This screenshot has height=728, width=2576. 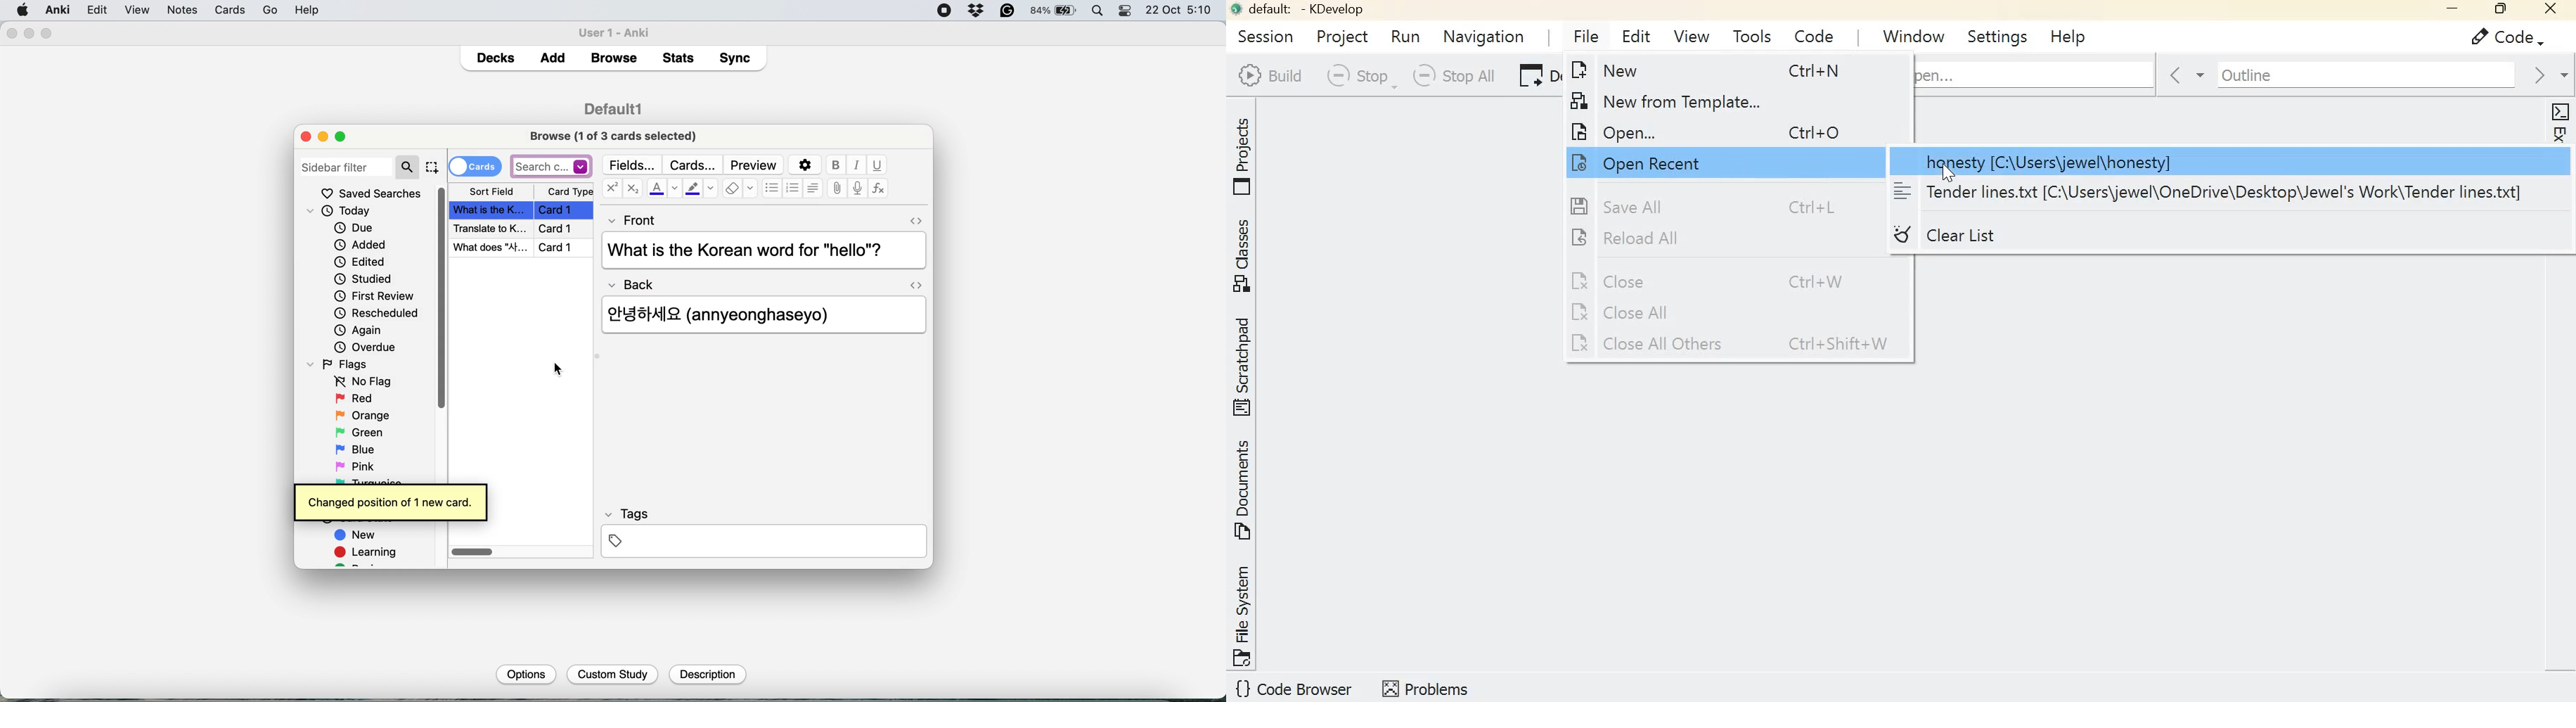 I want to click on erase, so click(x=740, y=189).